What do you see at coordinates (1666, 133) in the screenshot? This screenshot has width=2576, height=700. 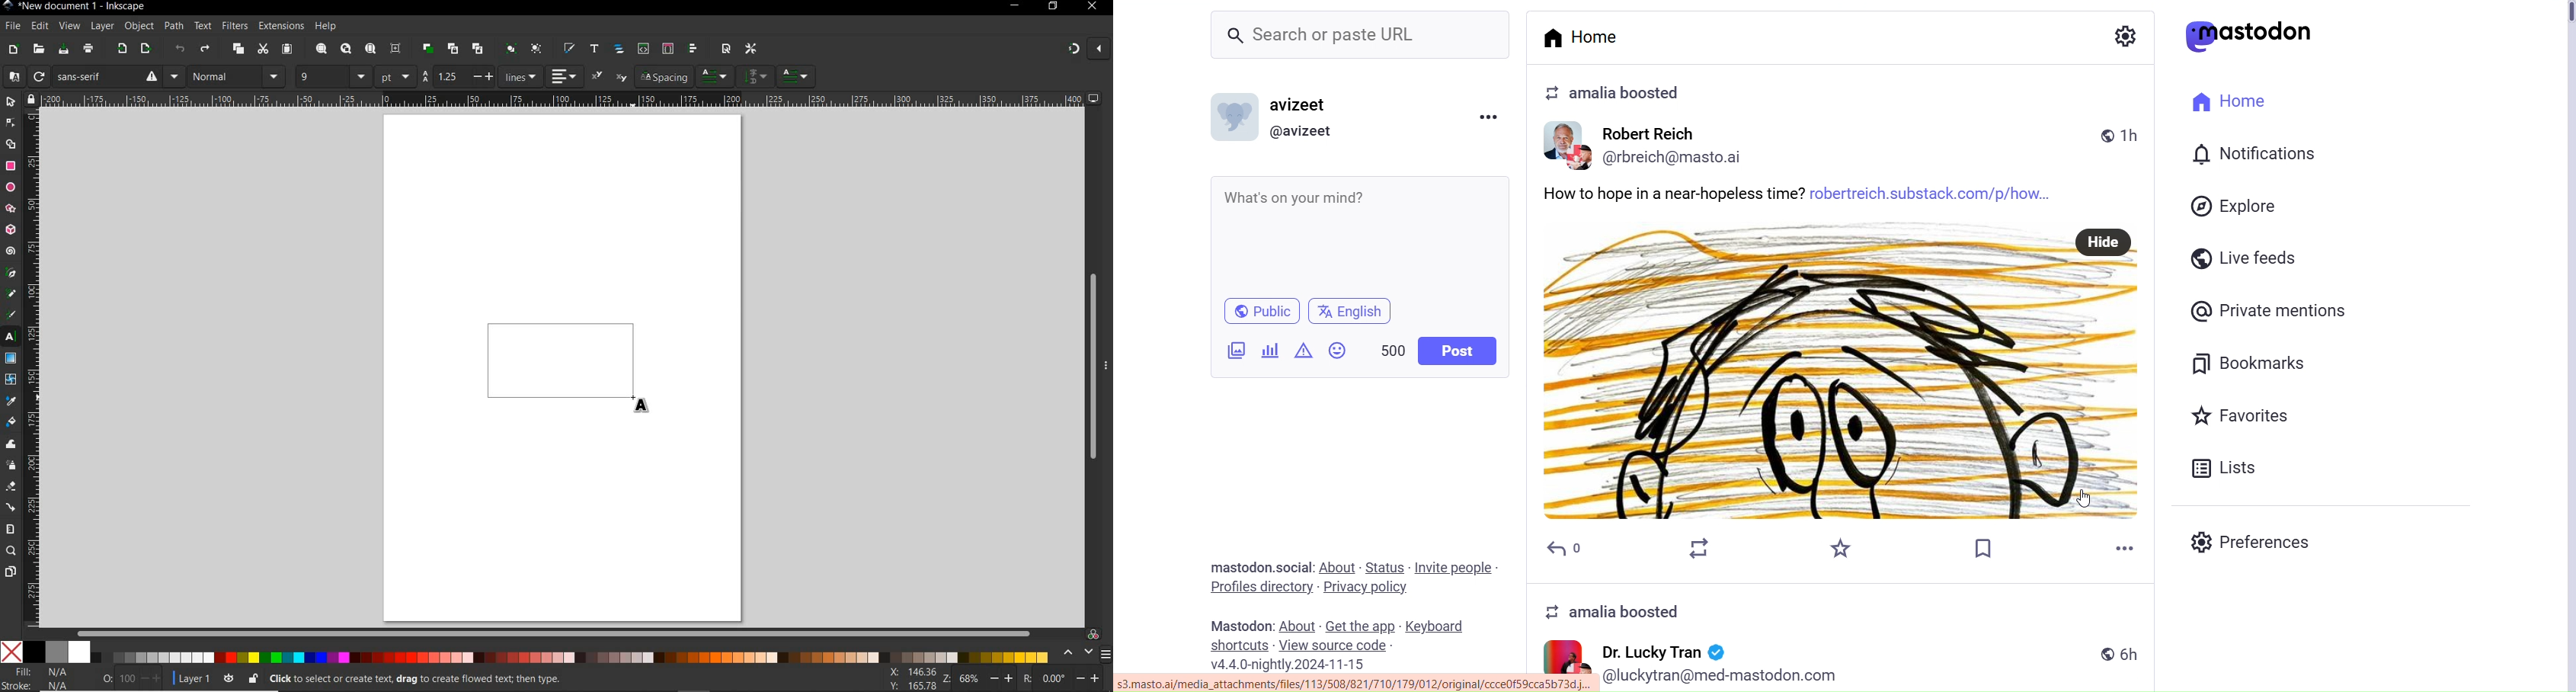 I see `user name` at bounding box center [1666, 133].